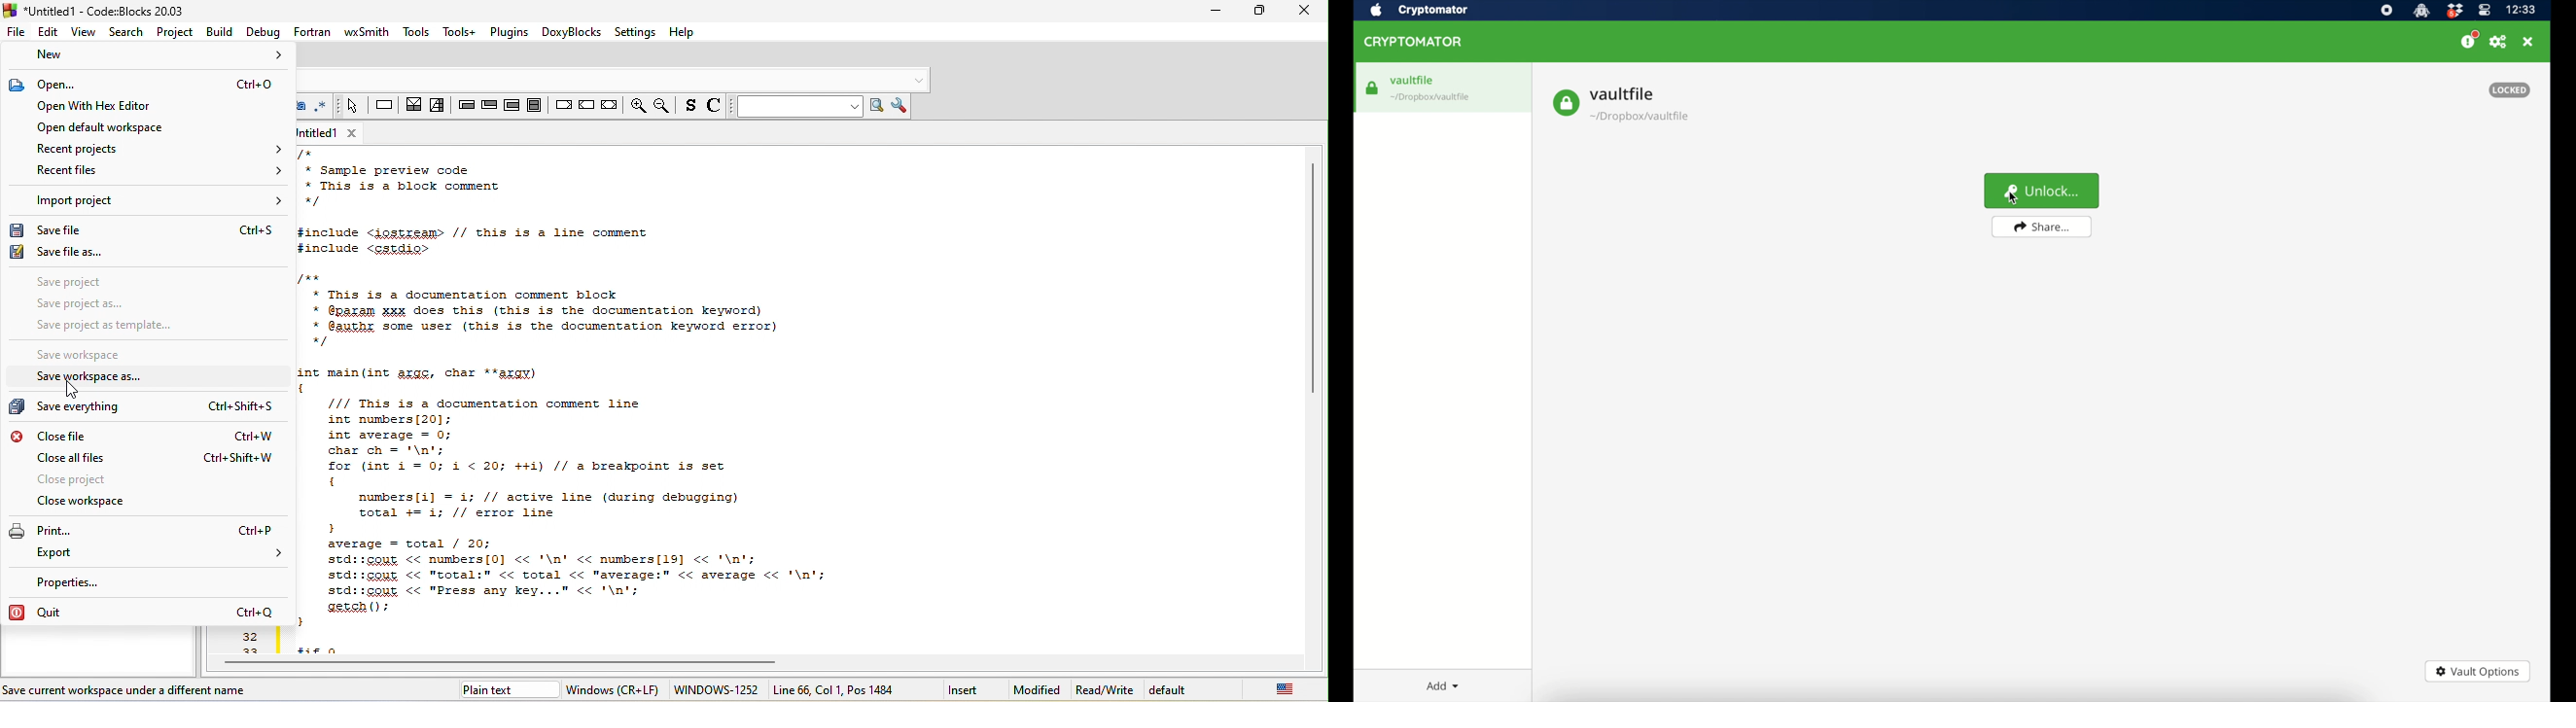  Describe the element at coordinates (416, 32) in the screenshot. I see `tools` at that location.